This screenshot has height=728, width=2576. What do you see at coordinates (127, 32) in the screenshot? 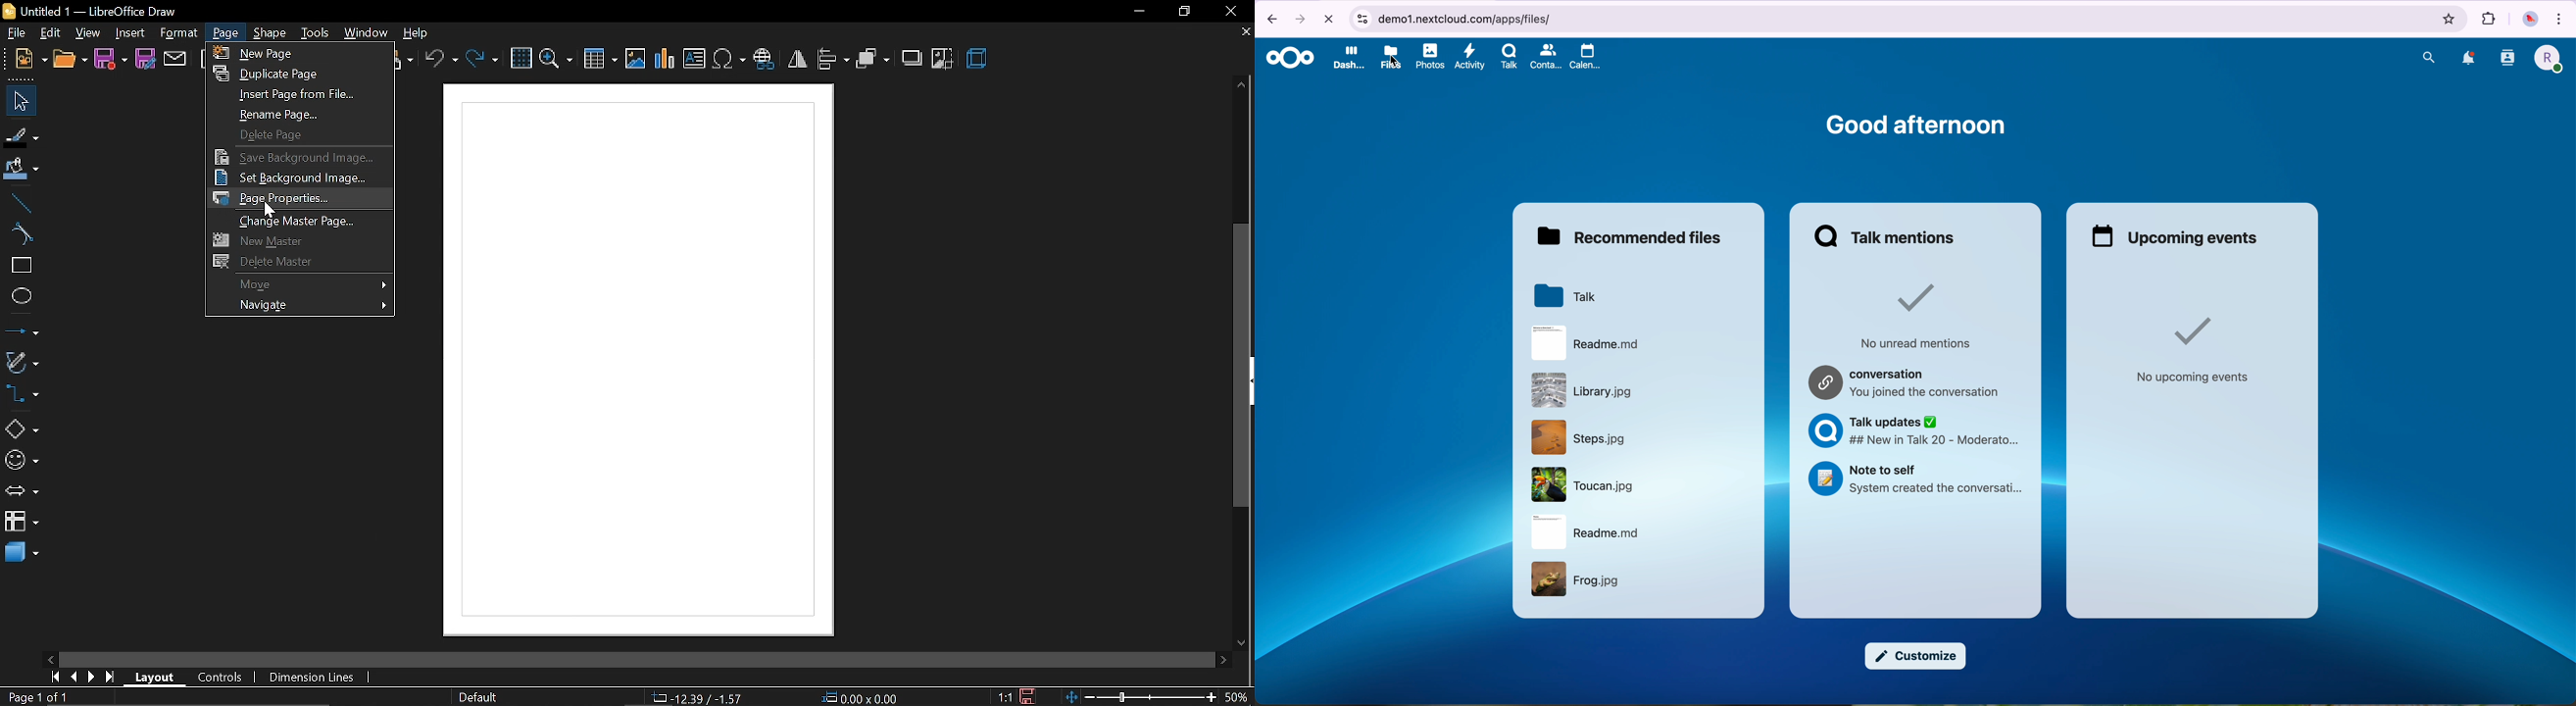
I see `insert` at bounding box center [127, 32].